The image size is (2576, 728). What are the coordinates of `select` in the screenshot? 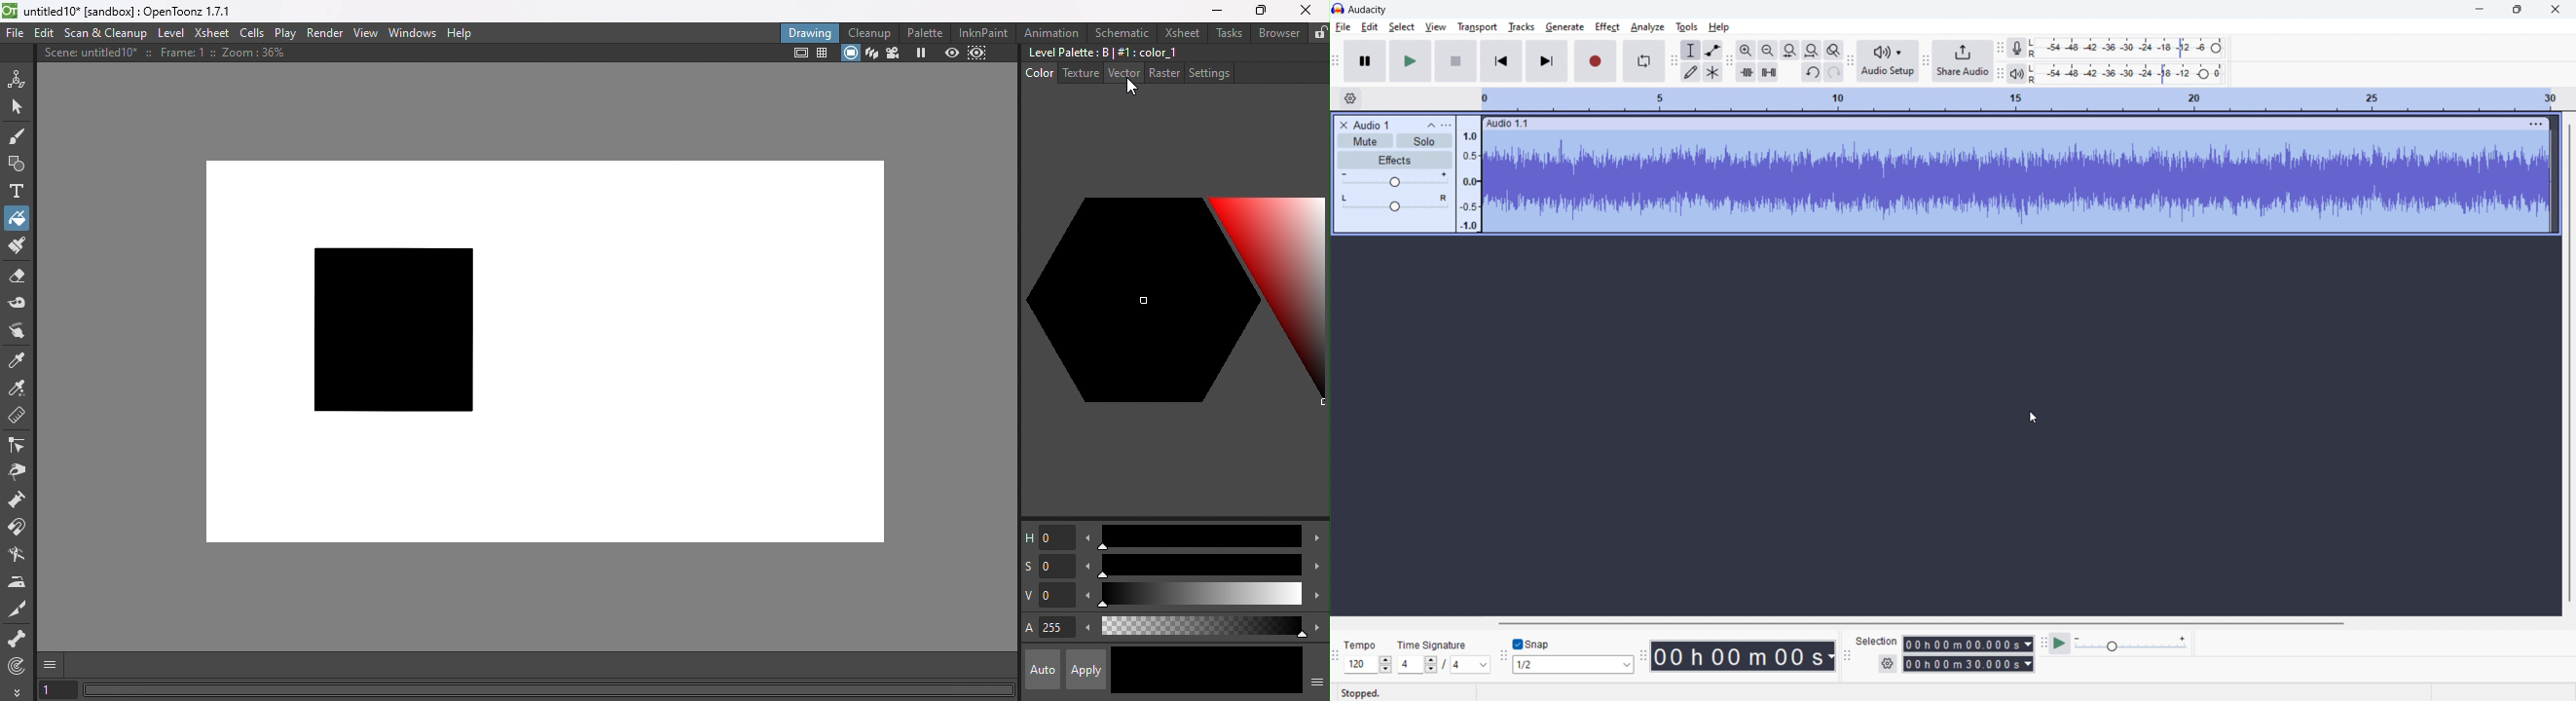 It's located at (1402, 27).